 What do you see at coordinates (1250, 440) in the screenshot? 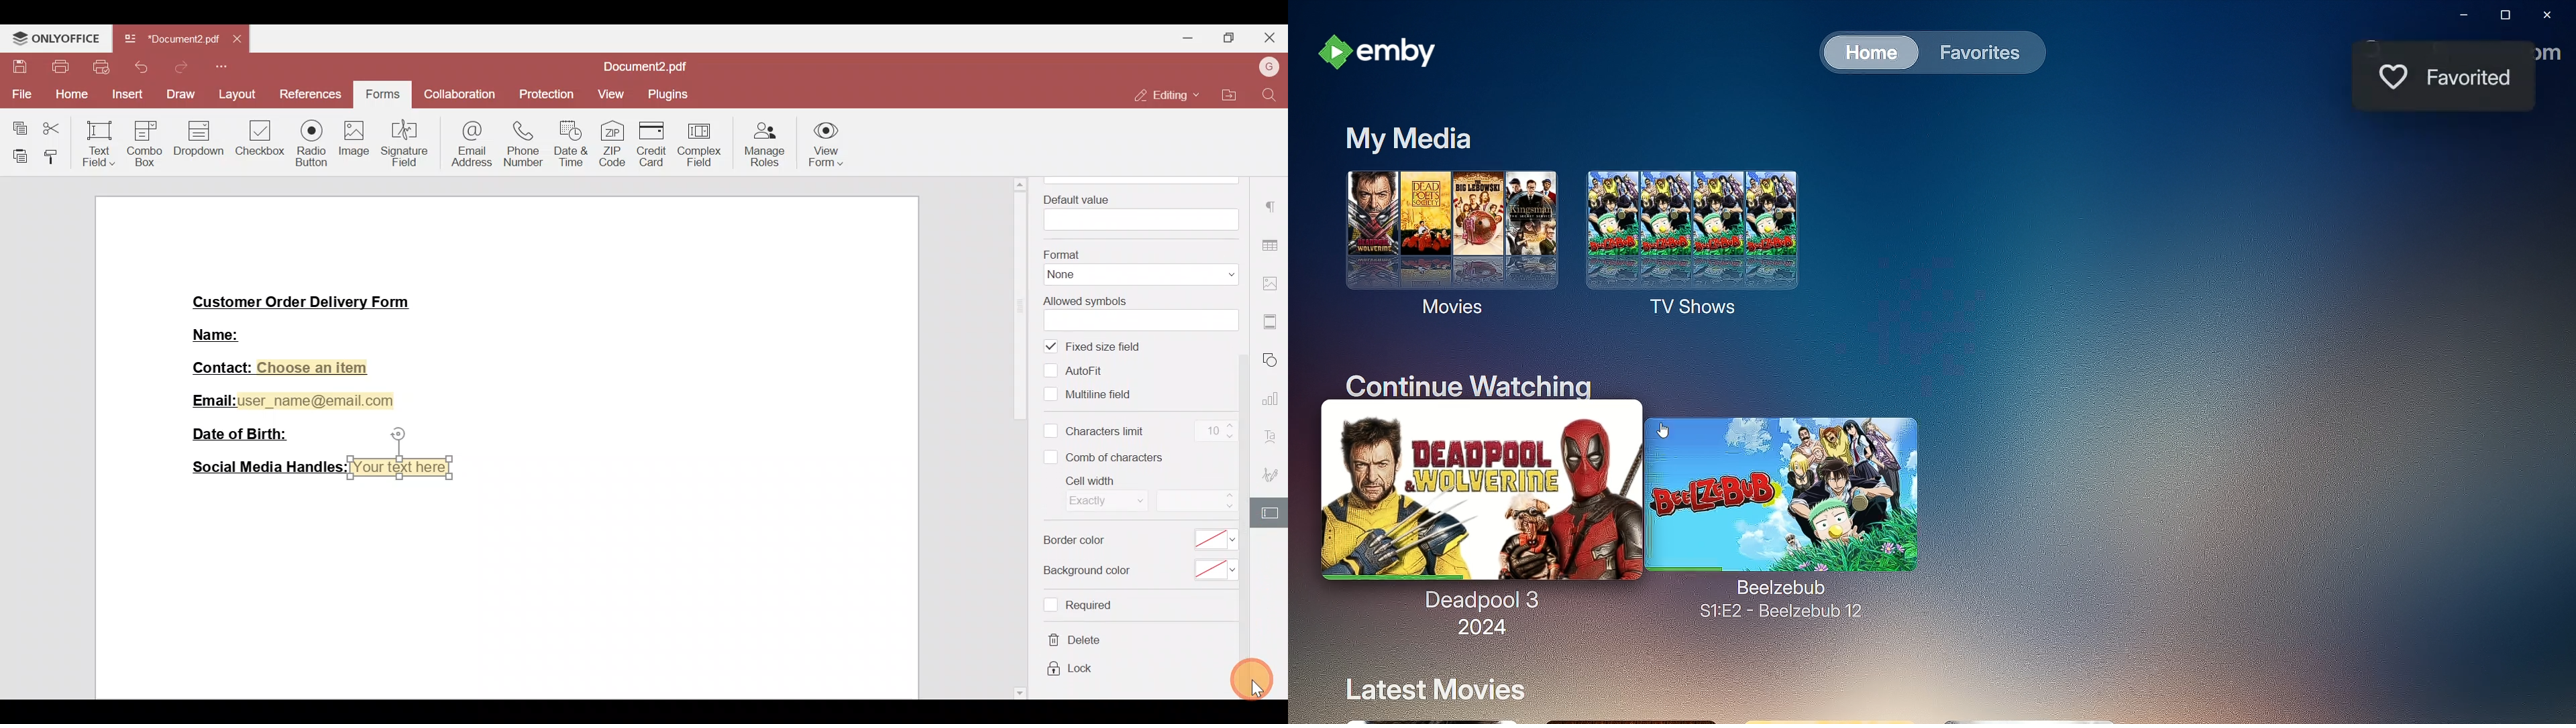
I see `Scroll bar` at bounding box center [1250, 440].